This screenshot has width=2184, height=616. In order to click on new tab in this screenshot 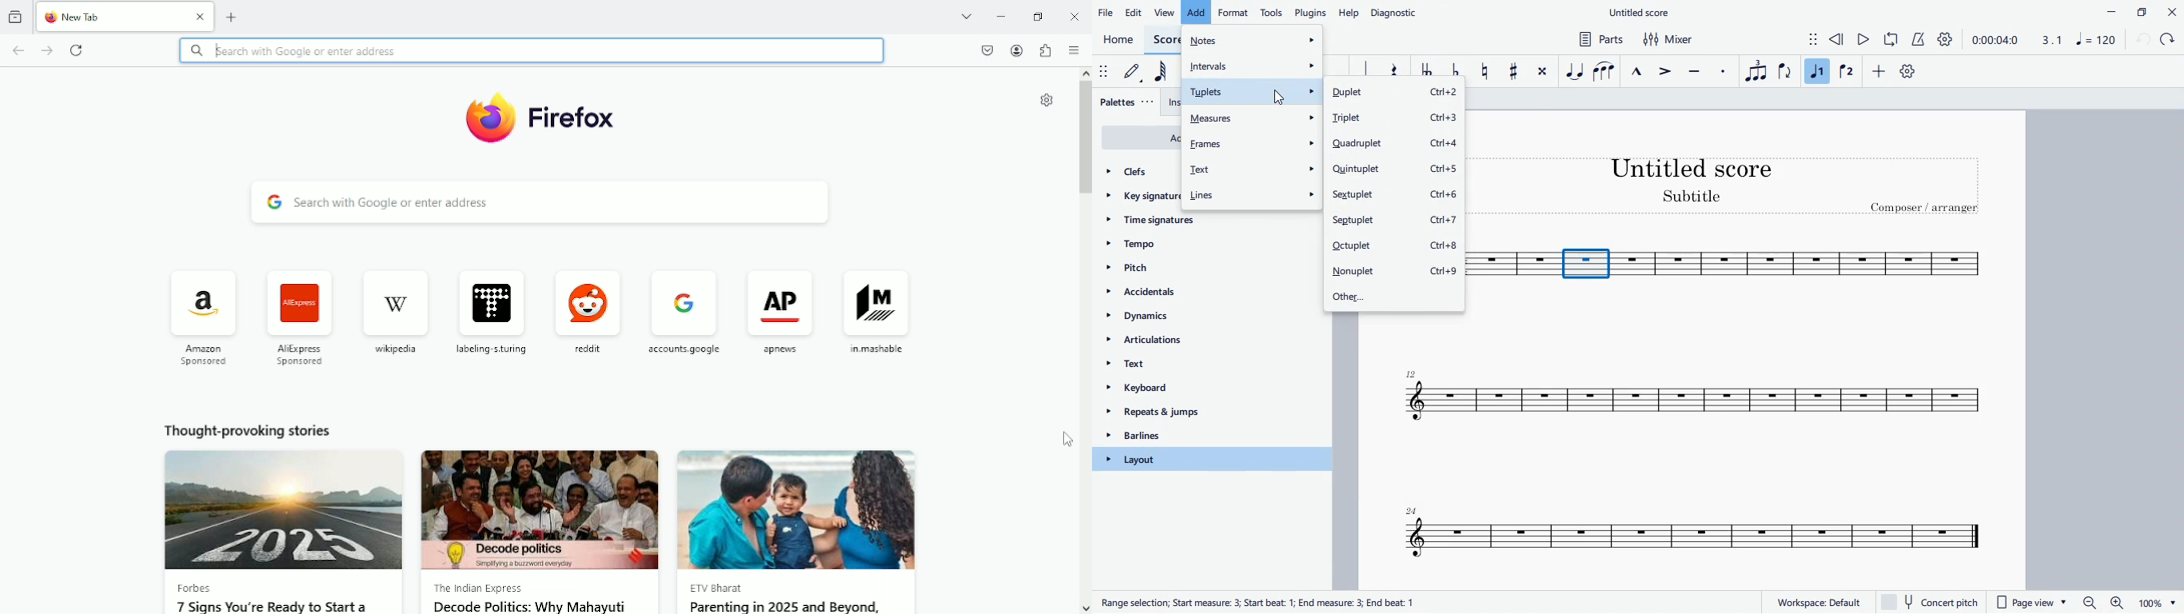, I will do `click(232, 16)`.